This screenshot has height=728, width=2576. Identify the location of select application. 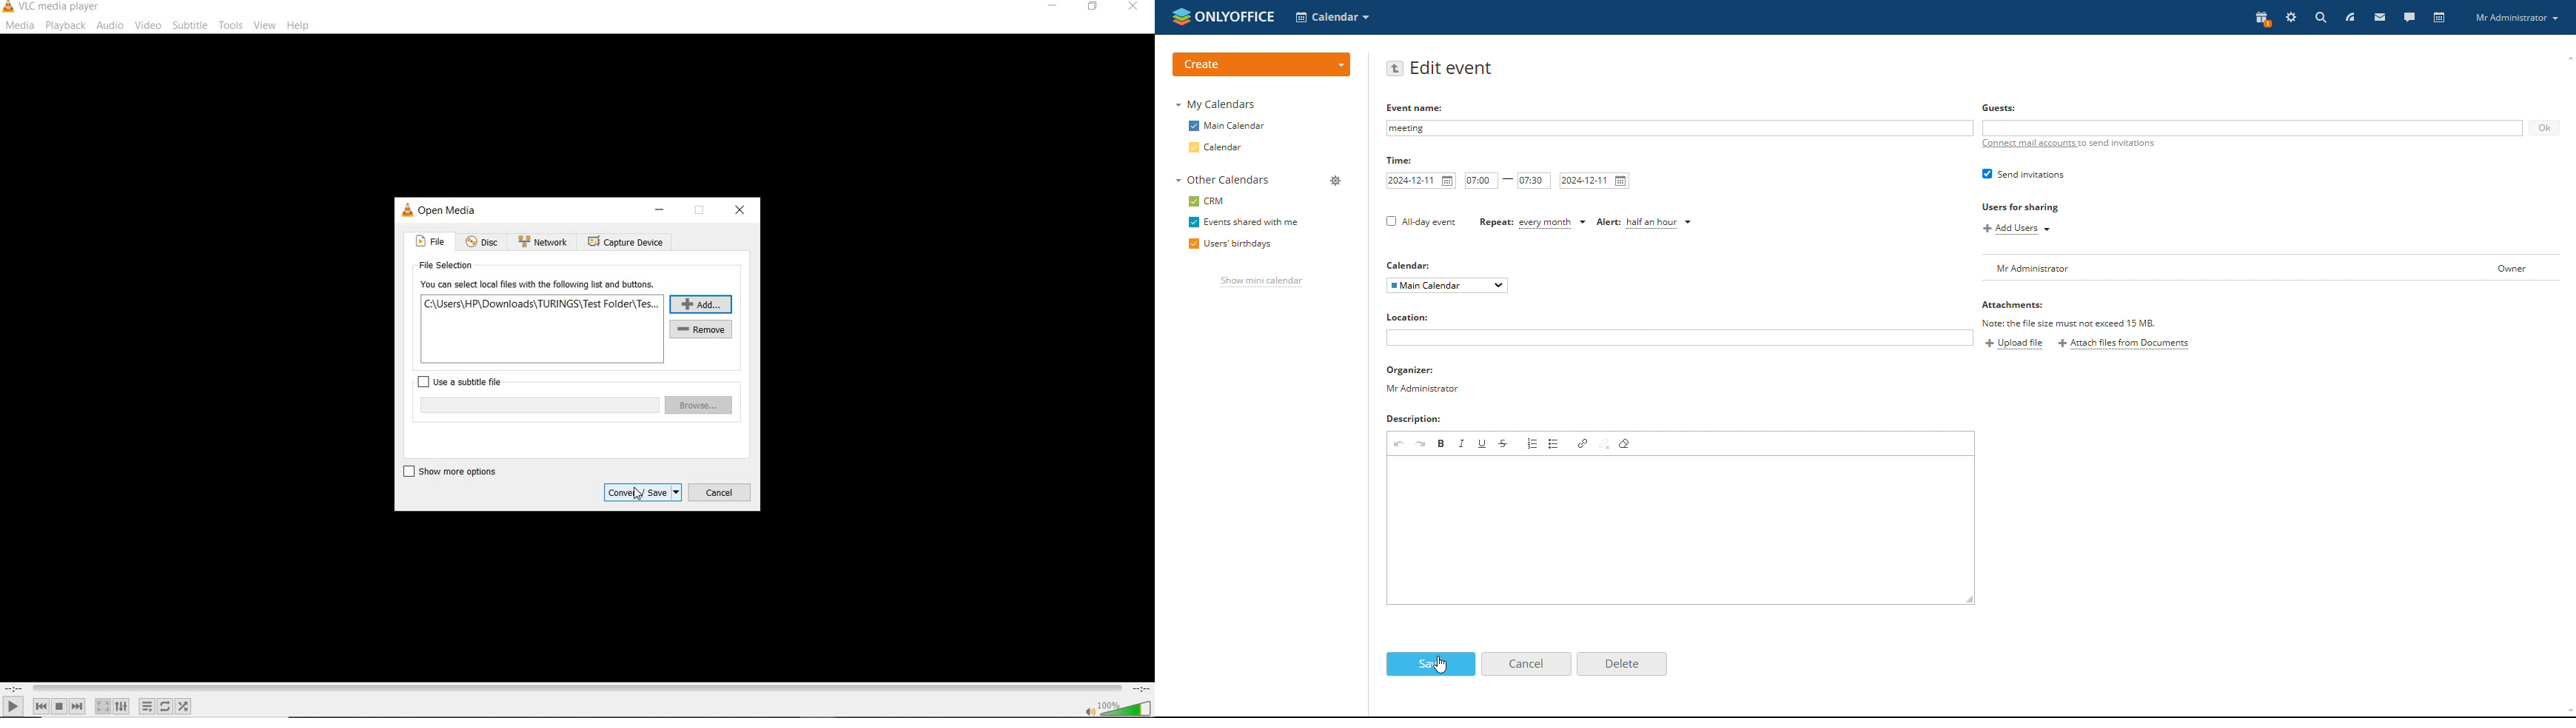
(1333, 17).